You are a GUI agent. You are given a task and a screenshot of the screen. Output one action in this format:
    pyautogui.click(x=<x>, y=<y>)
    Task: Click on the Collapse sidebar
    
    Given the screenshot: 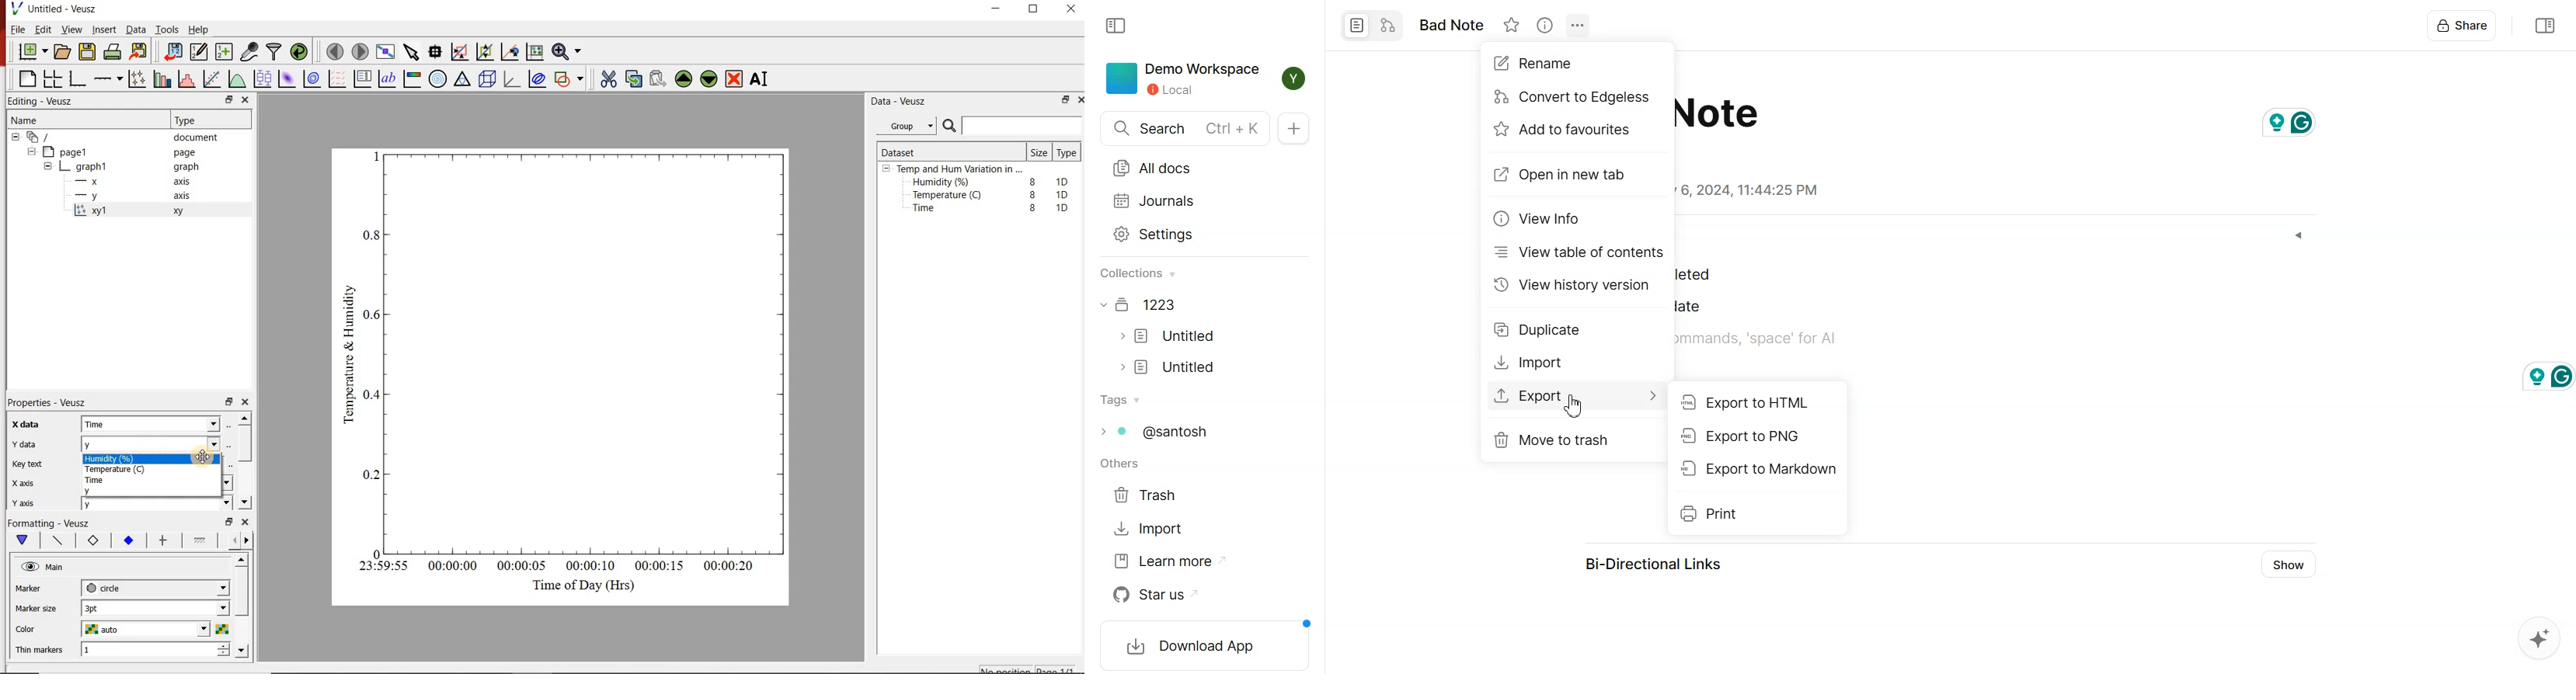 What is the action you would take?
    pyautogui.click(x=2543, y=26)
    